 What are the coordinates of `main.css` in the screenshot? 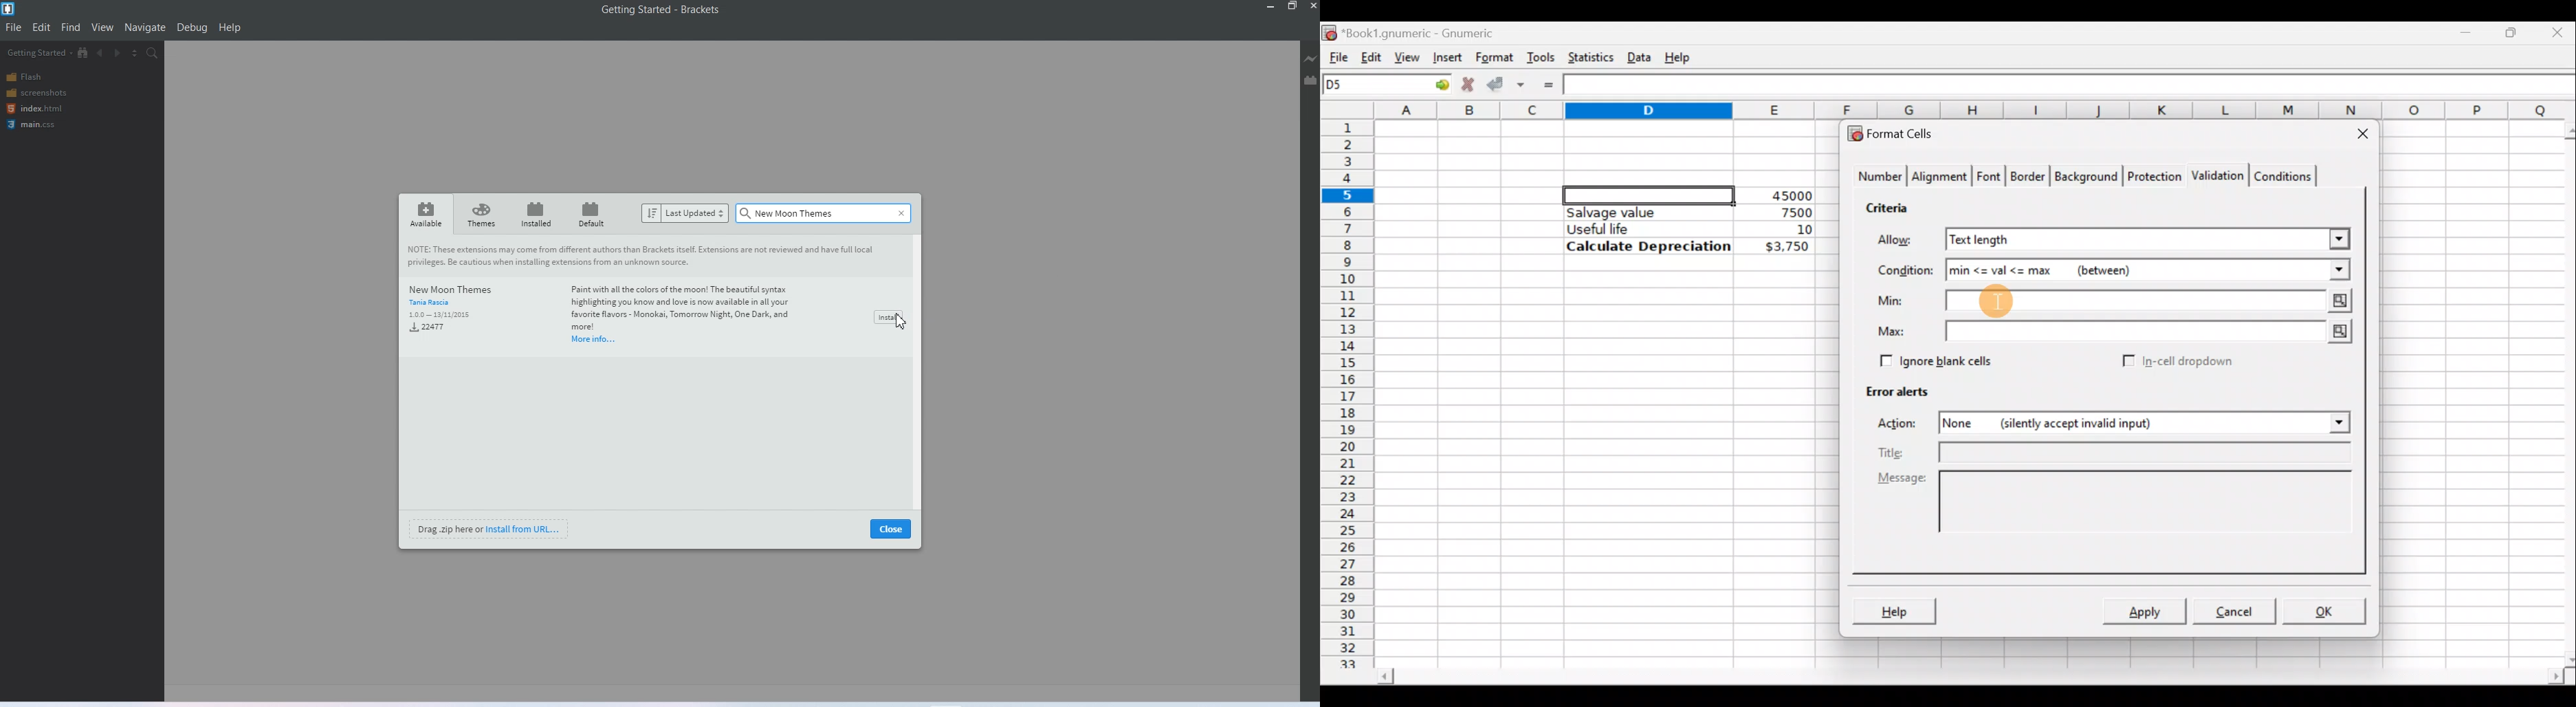 It's located at (33, 124).